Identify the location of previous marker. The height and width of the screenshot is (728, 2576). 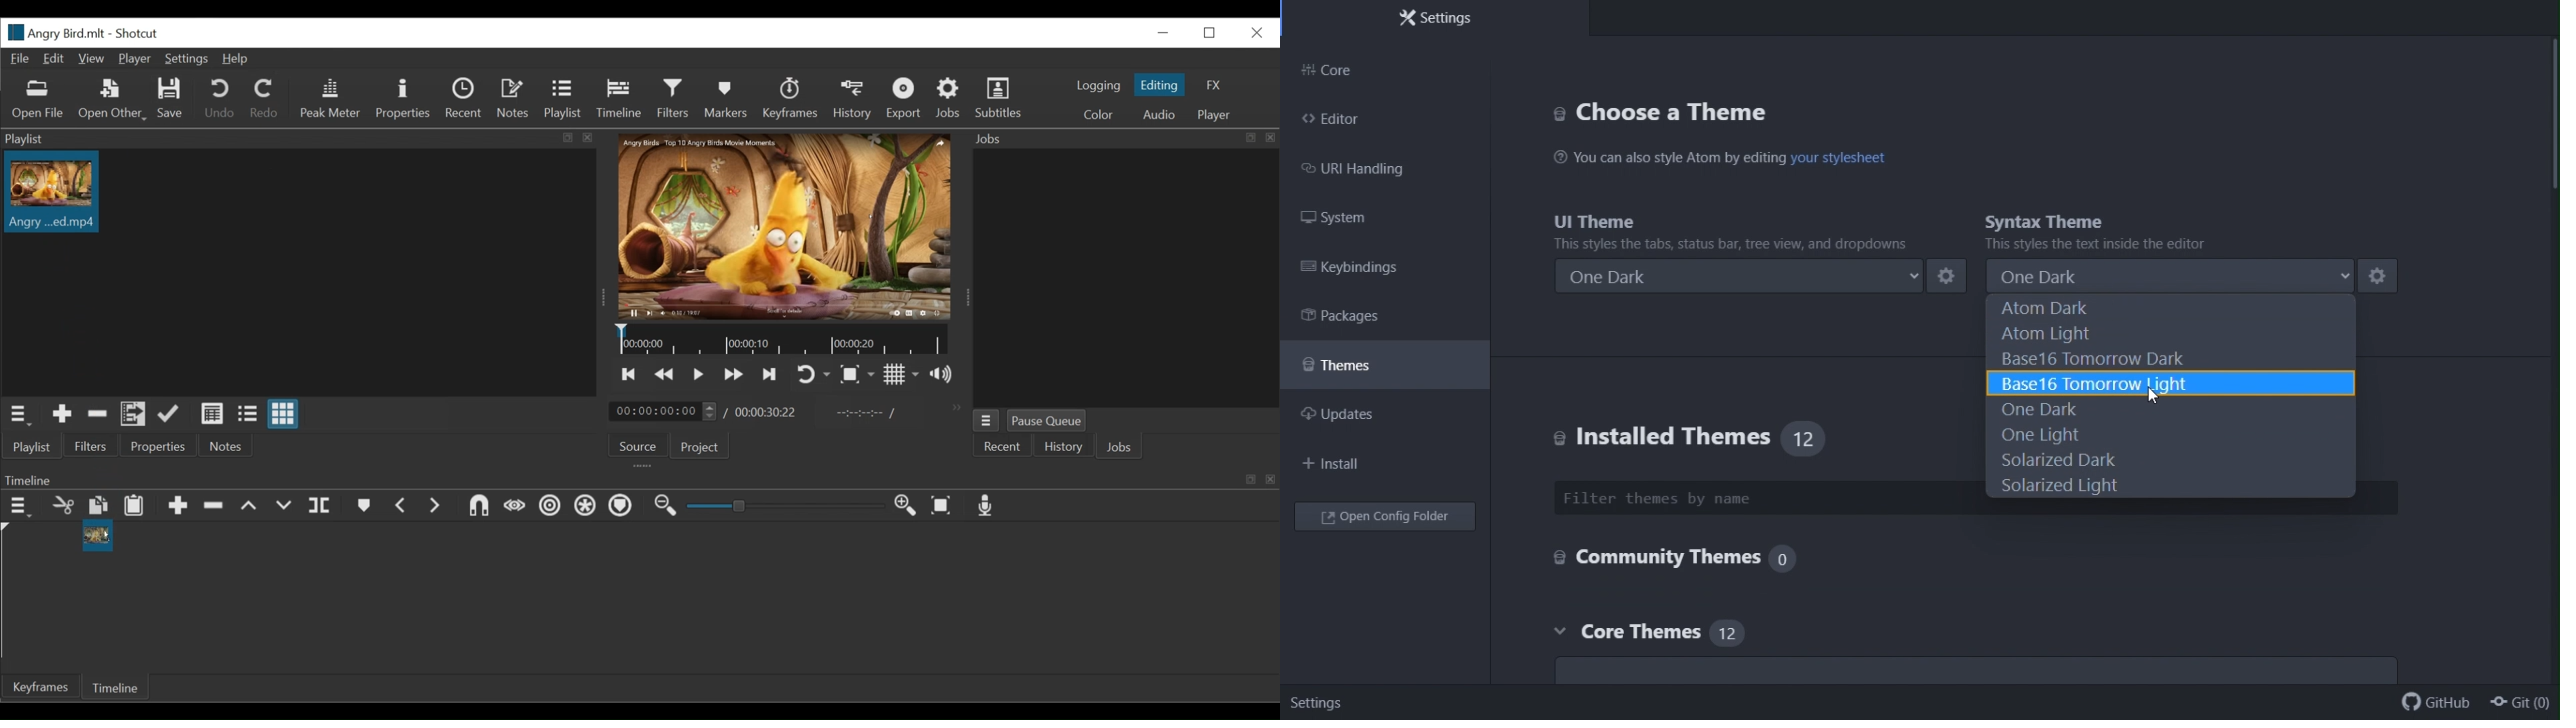
(401, 505).